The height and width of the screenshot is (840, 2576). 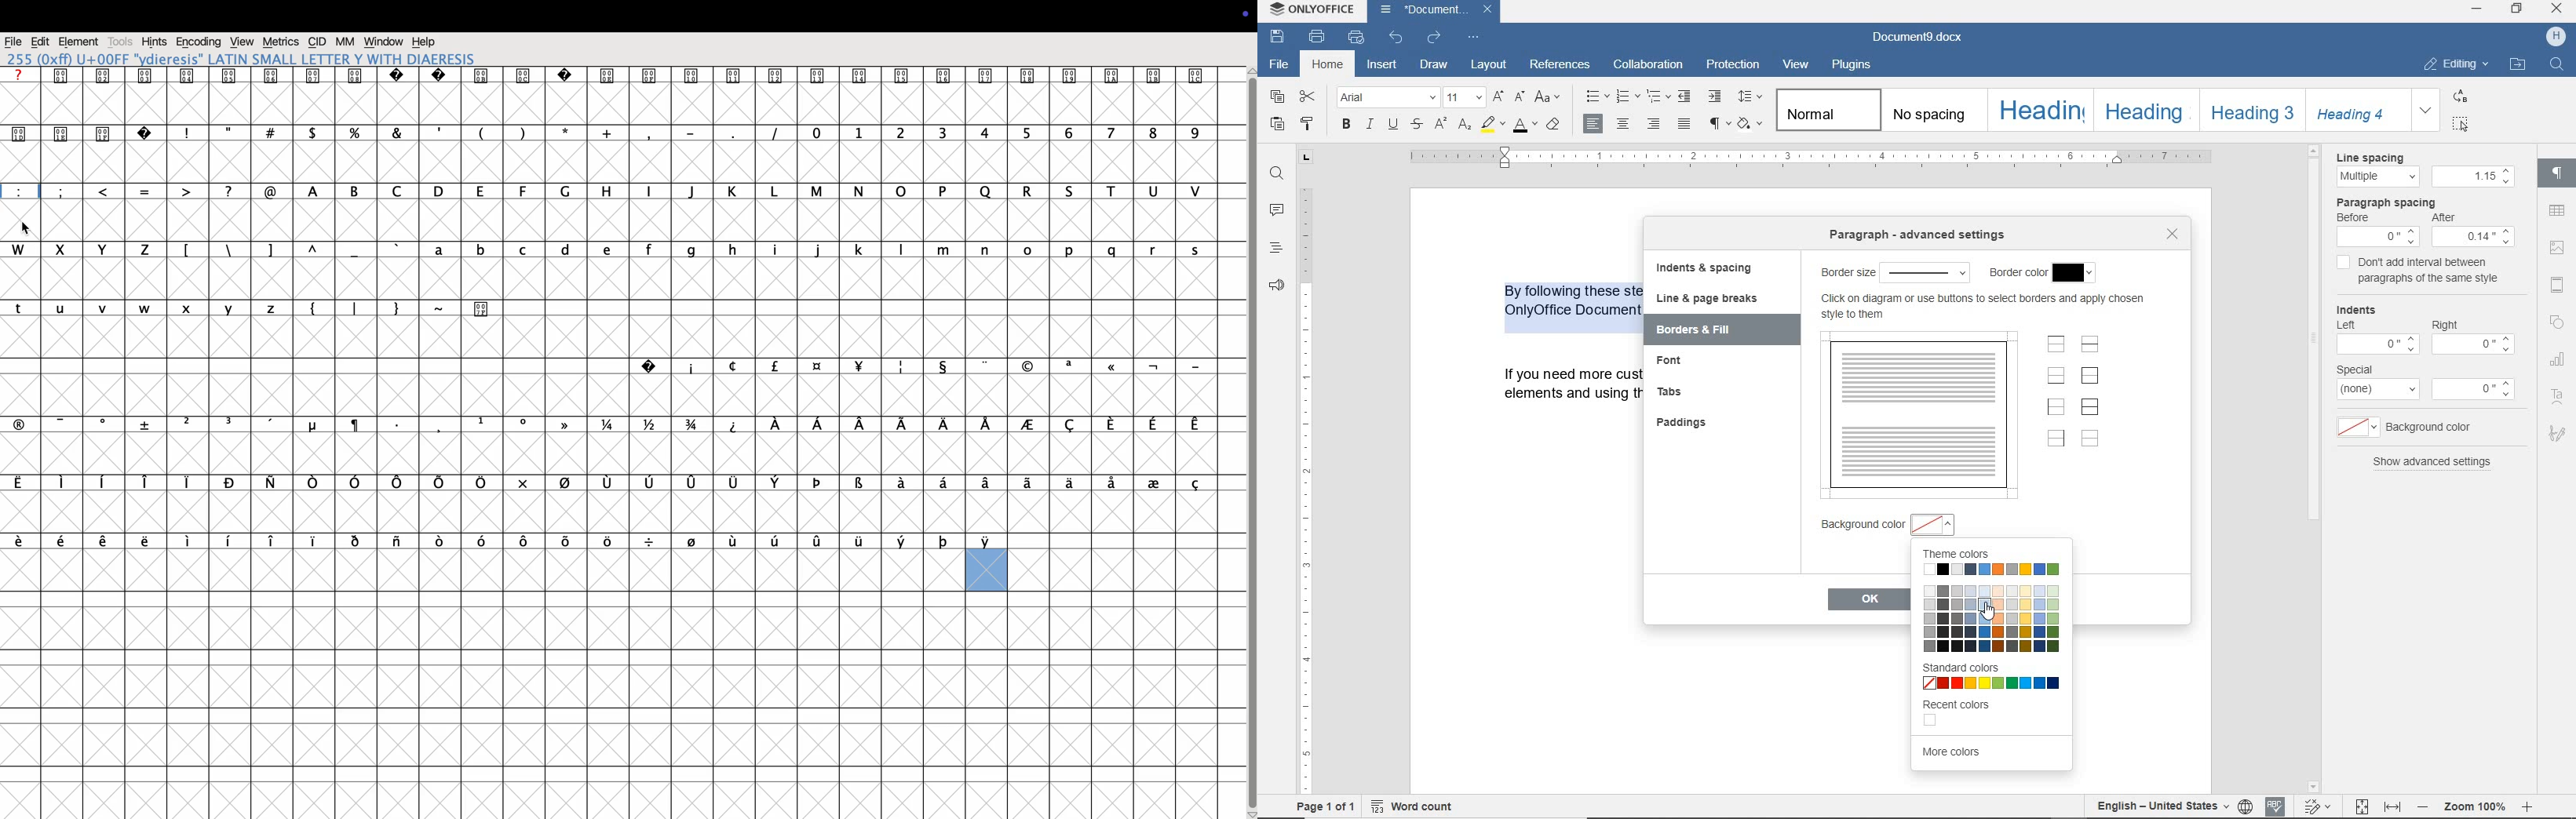 I want to click on , so click(x=1111, y=153).